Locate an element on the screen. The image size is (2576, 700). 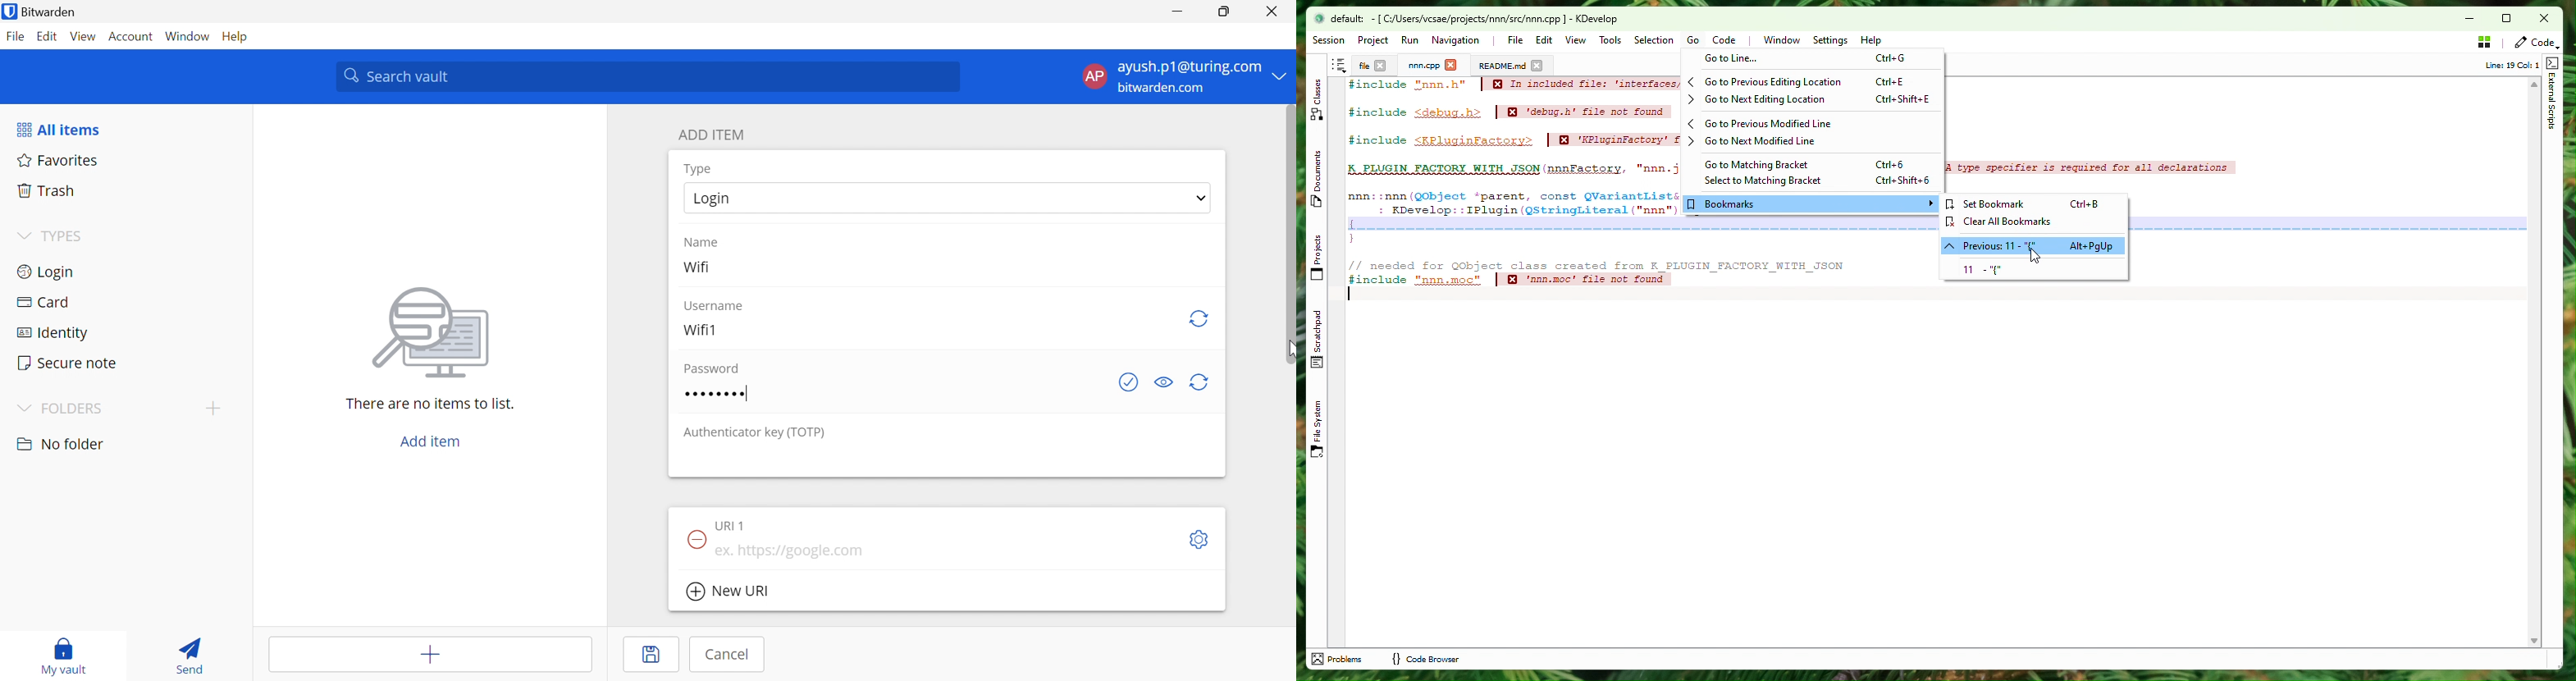
code browser is located at coordinates (1425, 659).